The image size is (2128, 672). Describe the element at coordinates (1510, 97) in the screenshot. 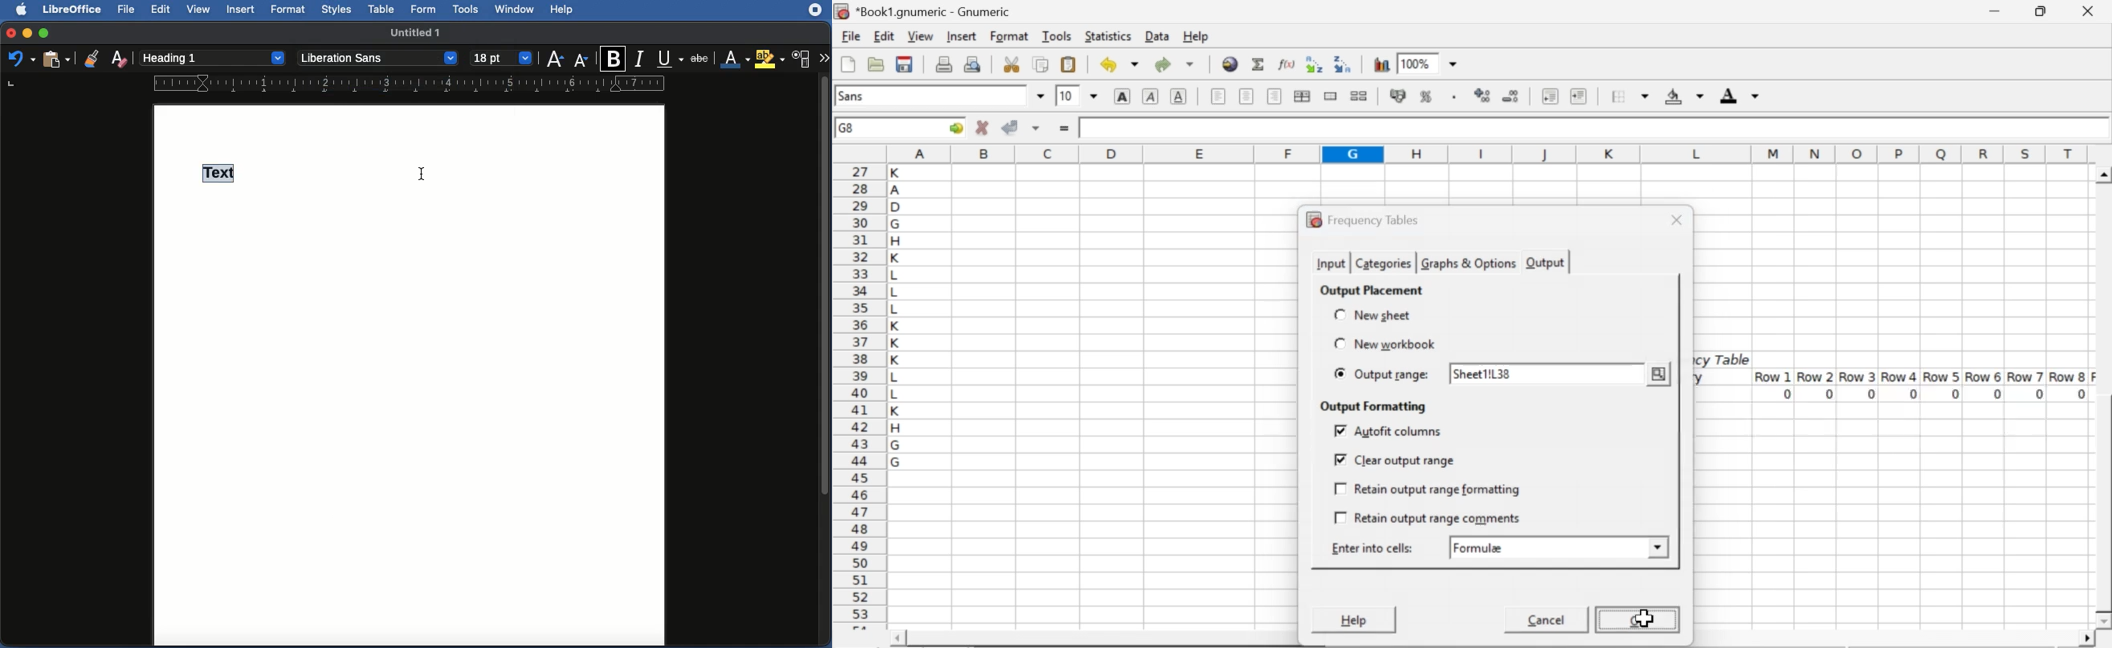

I see `decrease number of decimals displayed` at that location.